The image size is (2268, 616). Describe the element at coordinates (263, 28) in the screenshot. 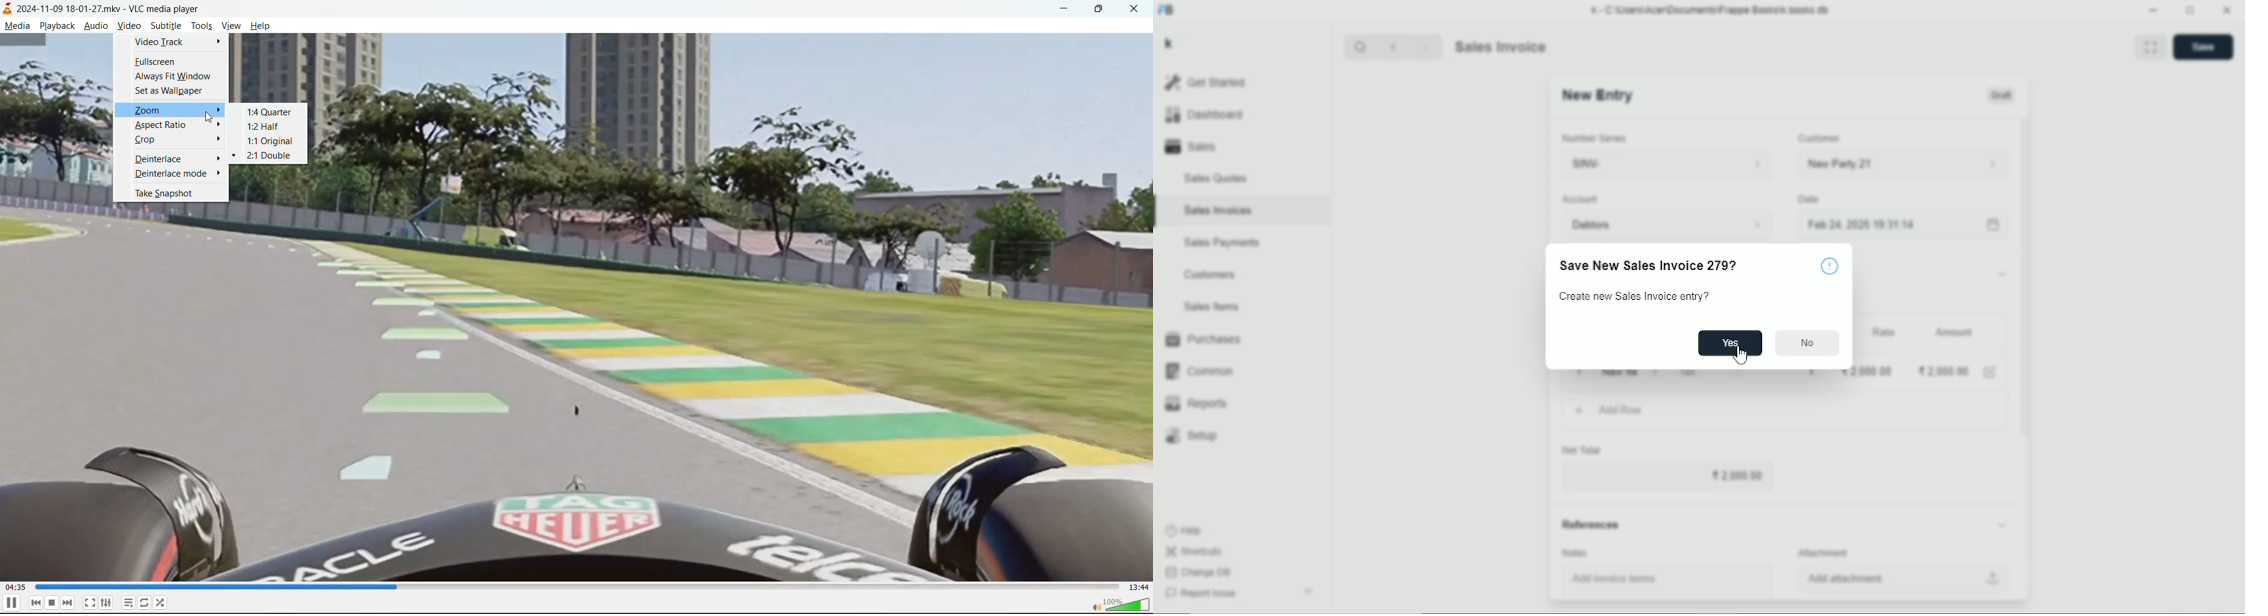

I see `help` at that location.